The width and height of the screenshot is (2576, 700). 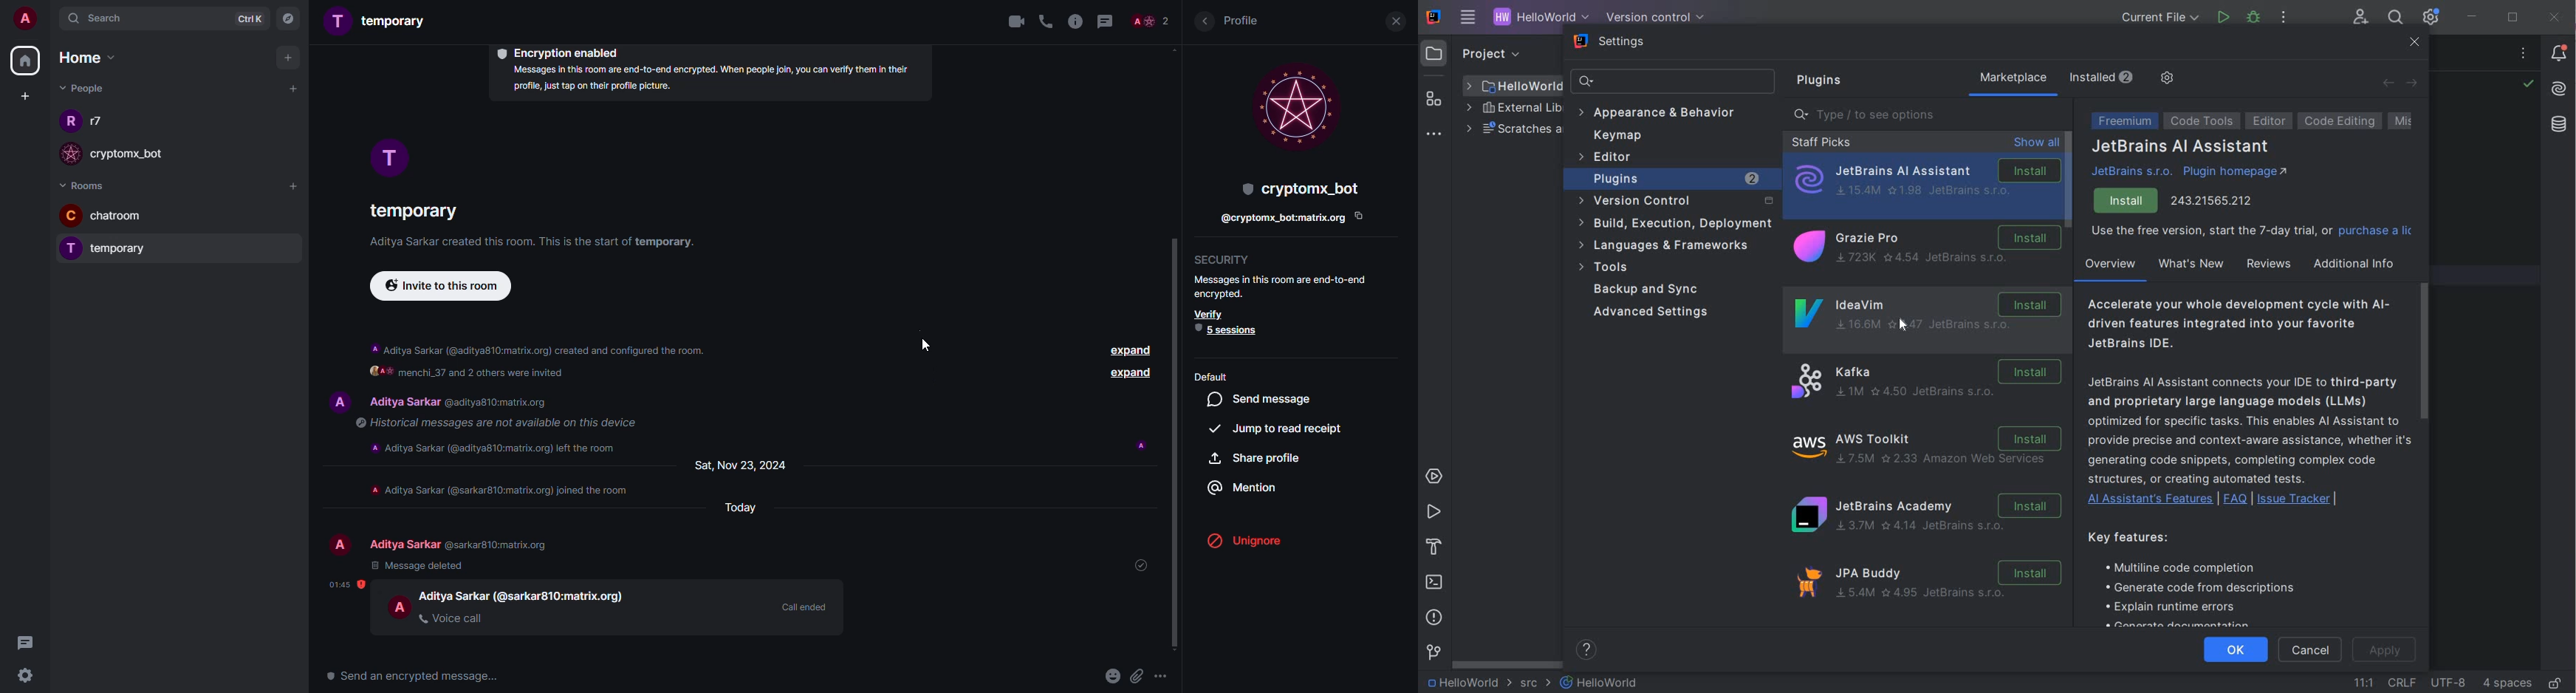 I want to click on sent, so click(x=1145, y=564).